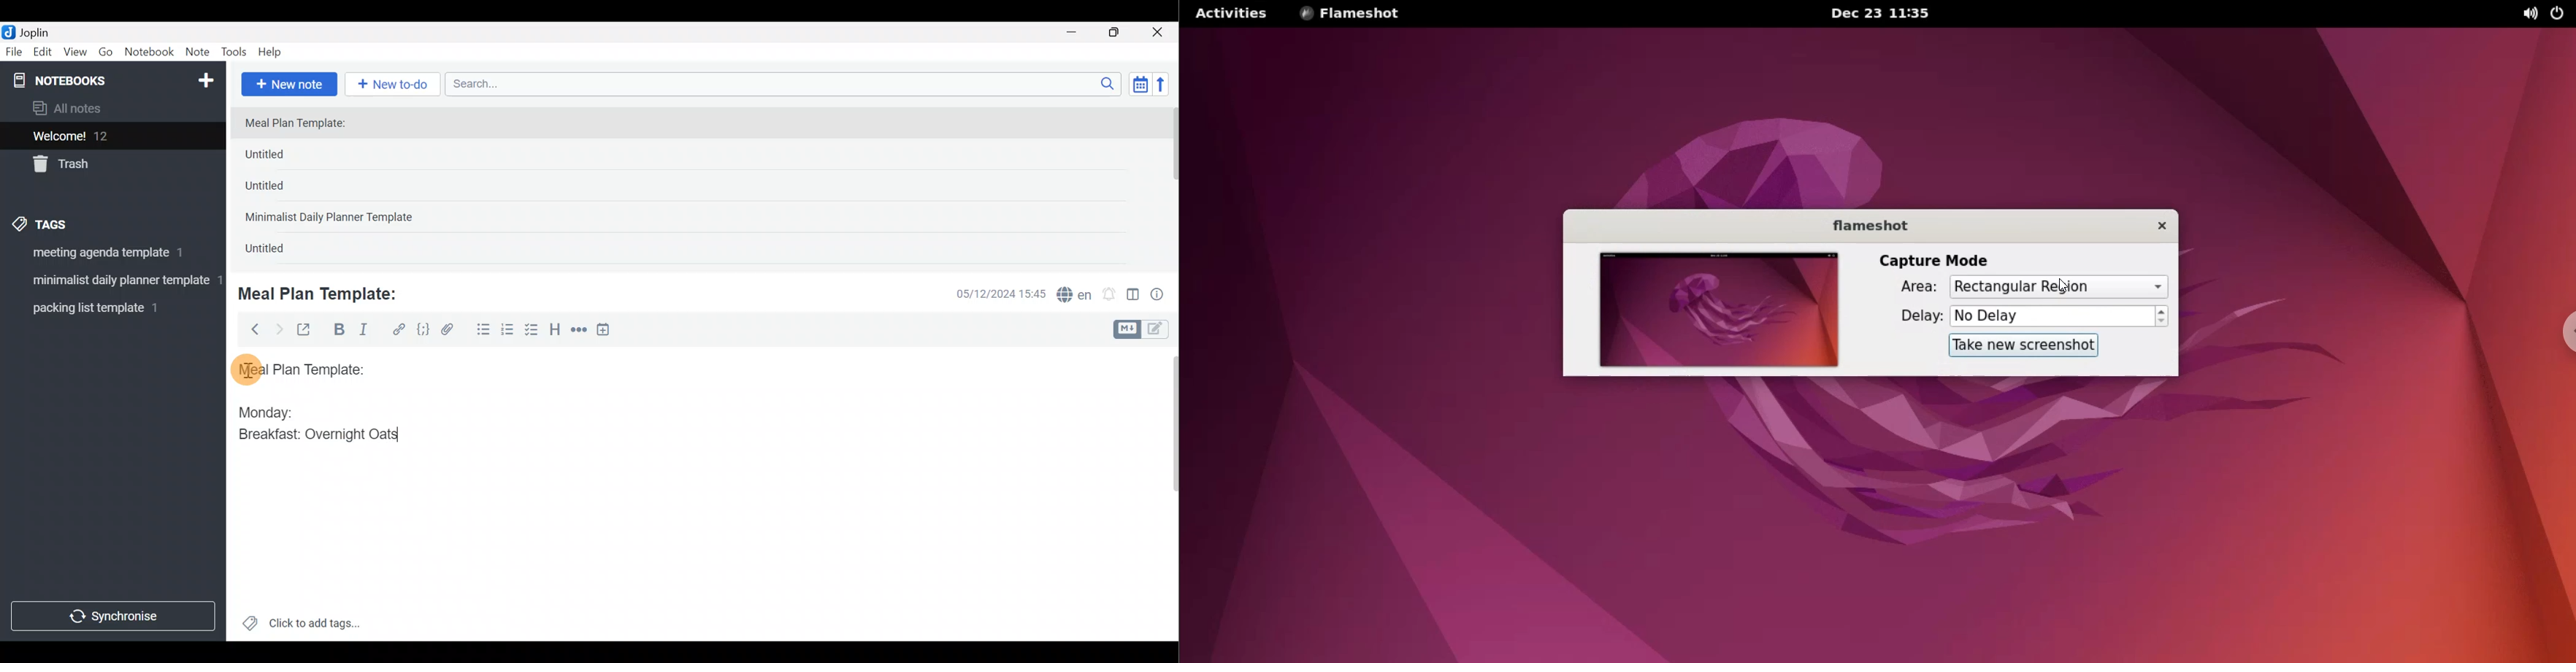 This screenshot has width=2576, height=672. Describe the element at coordinates (316, 436) in the screenshot. I see `Breakfast: Overnight Oats` at that location.